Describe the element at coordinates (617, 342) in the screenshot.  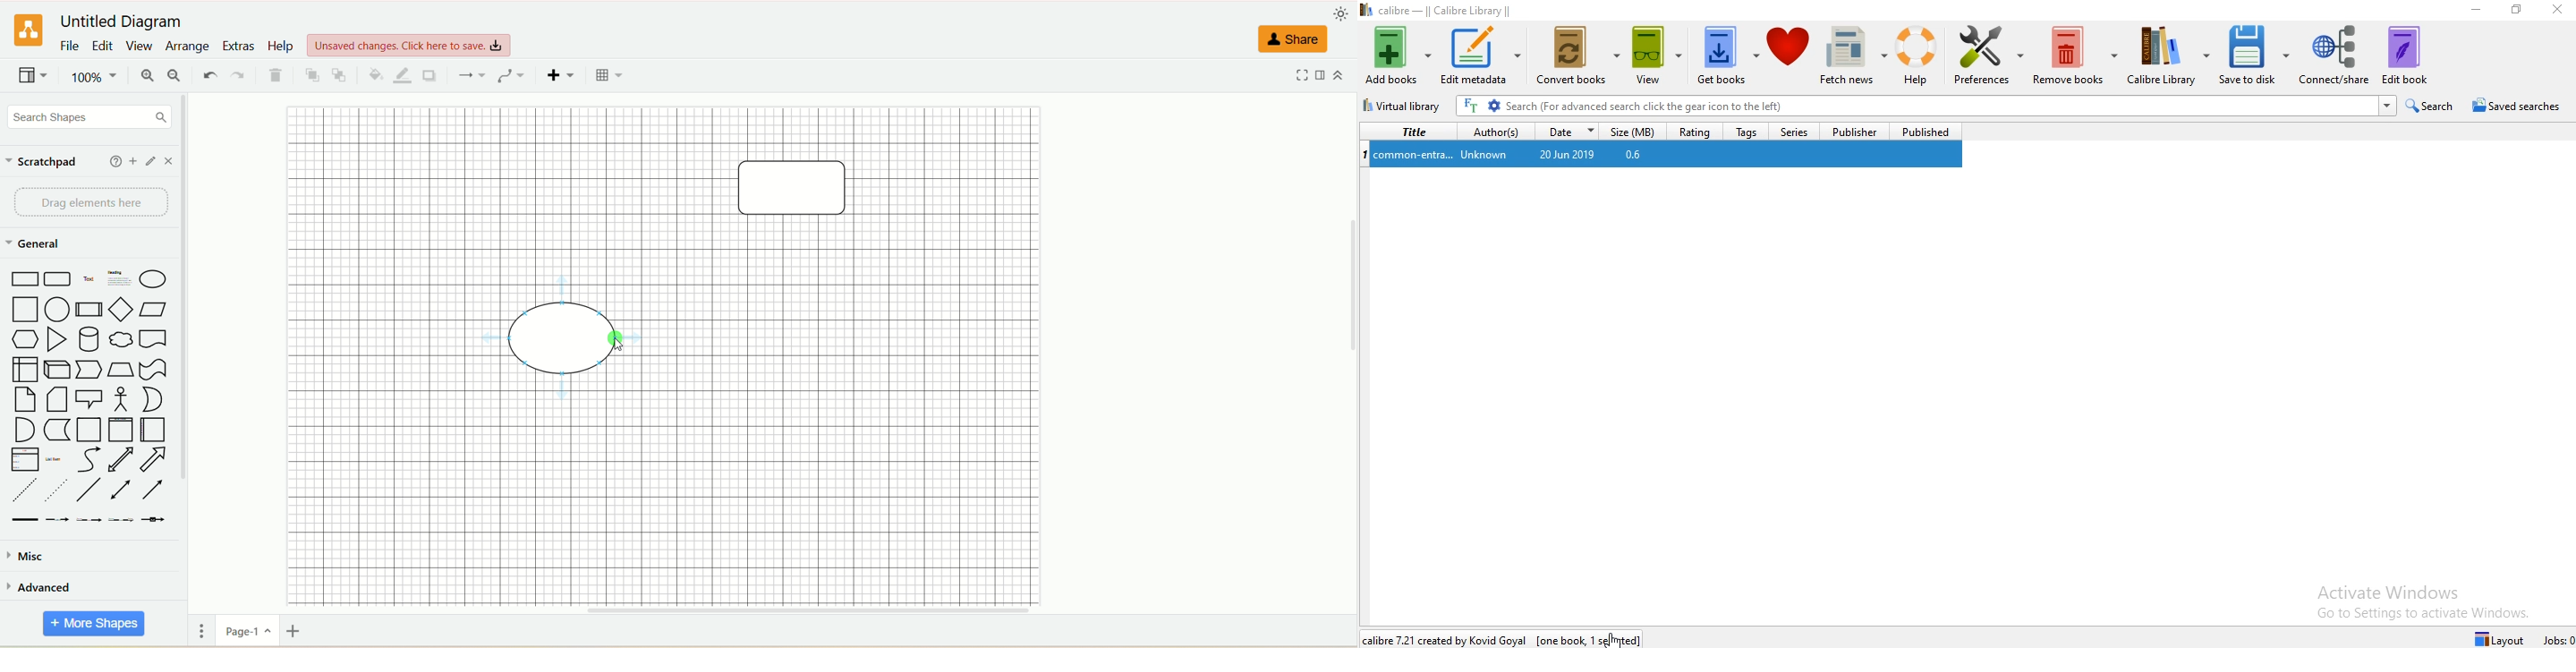
I see `cursor` at that location.